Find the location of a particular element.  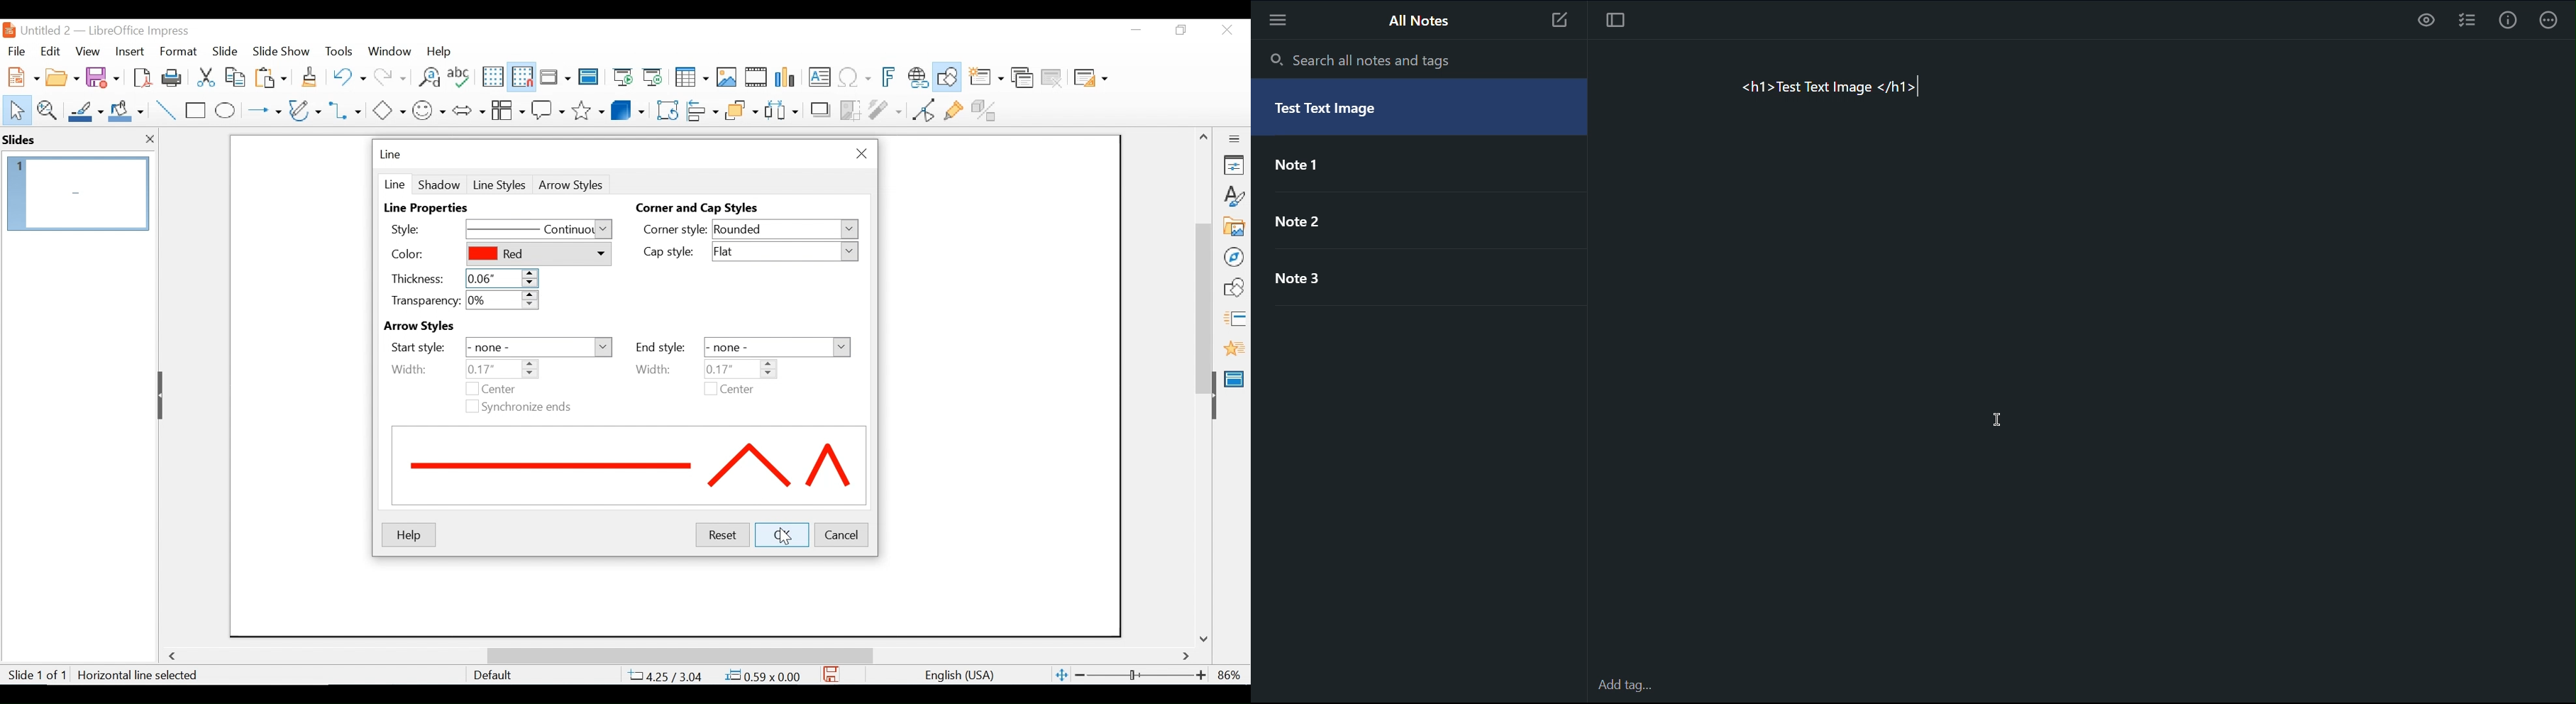

4.25/3.04   0.59x0.00 is located at coordinates (716, 675).